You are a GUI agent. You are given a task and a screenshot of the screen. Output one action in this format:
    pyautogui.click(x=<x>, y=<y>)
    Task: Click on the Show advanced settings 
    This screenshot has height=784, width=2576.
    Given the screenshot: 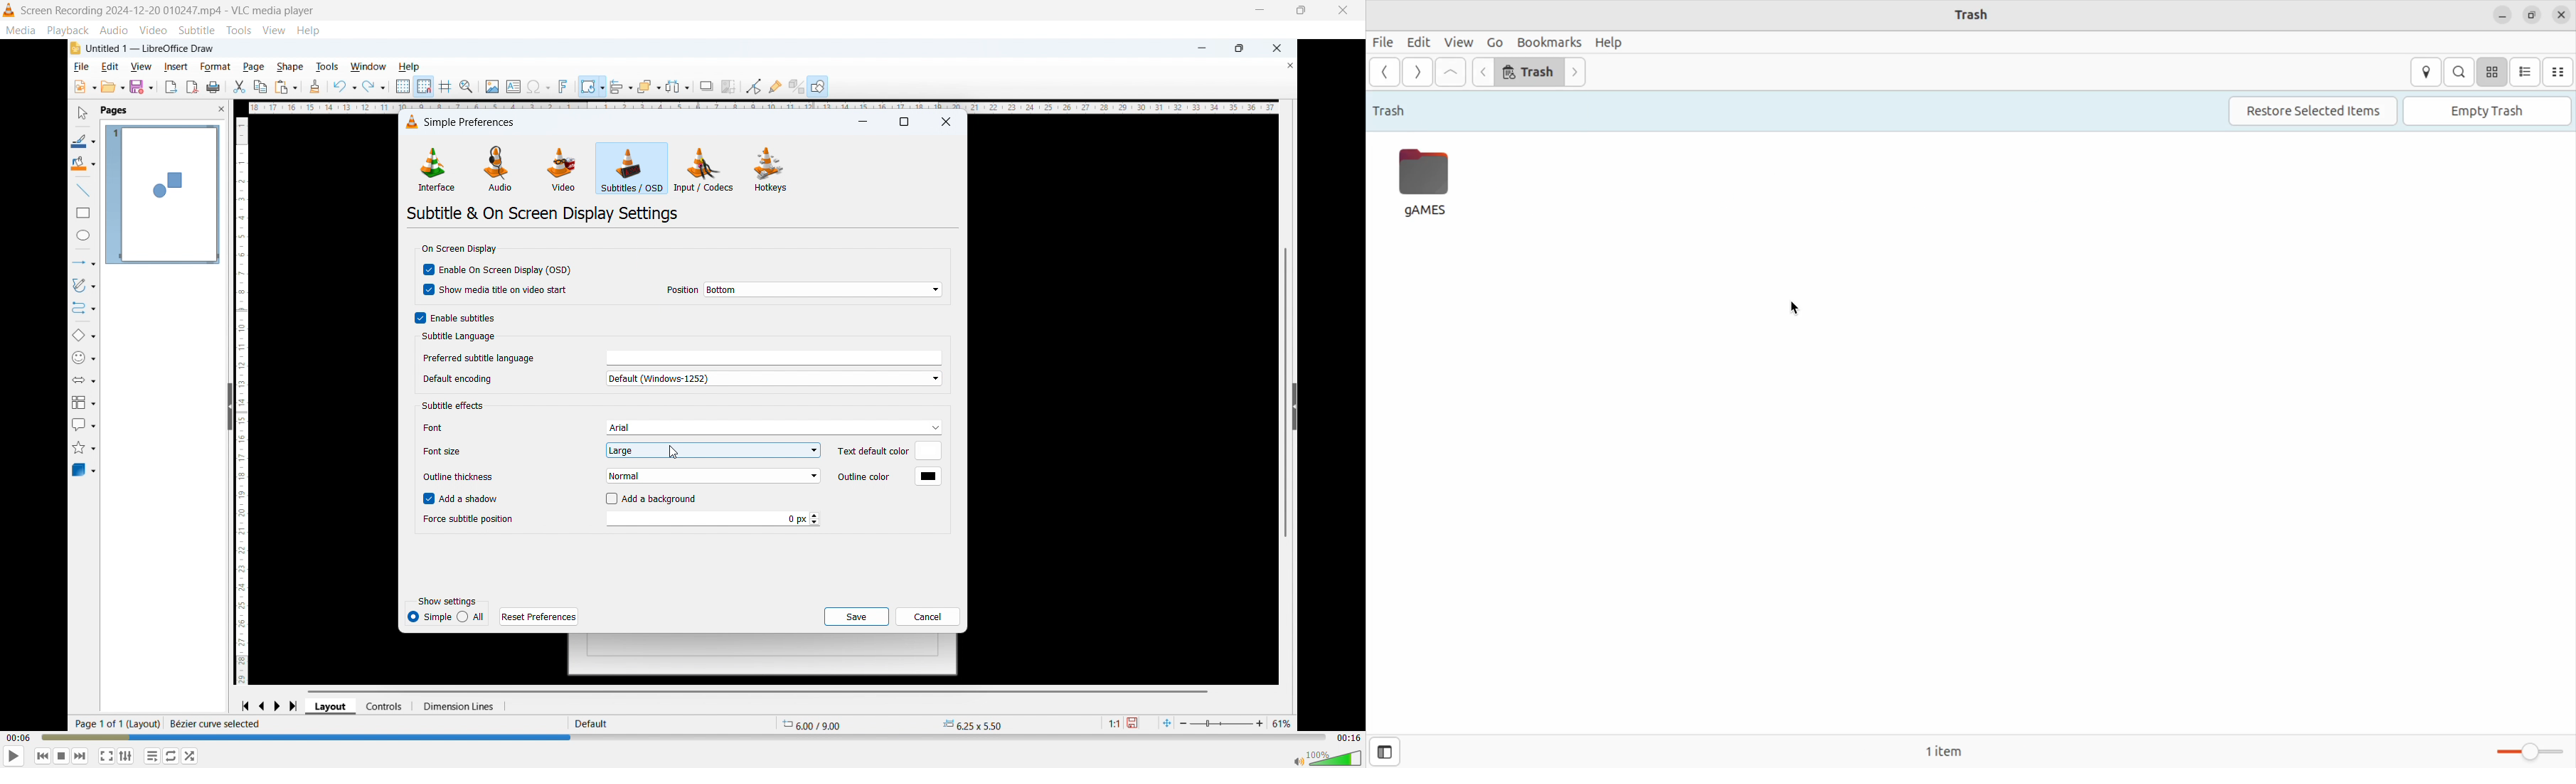 What is the action you would take?
    pyautogui.click(x=171, y=756)
    